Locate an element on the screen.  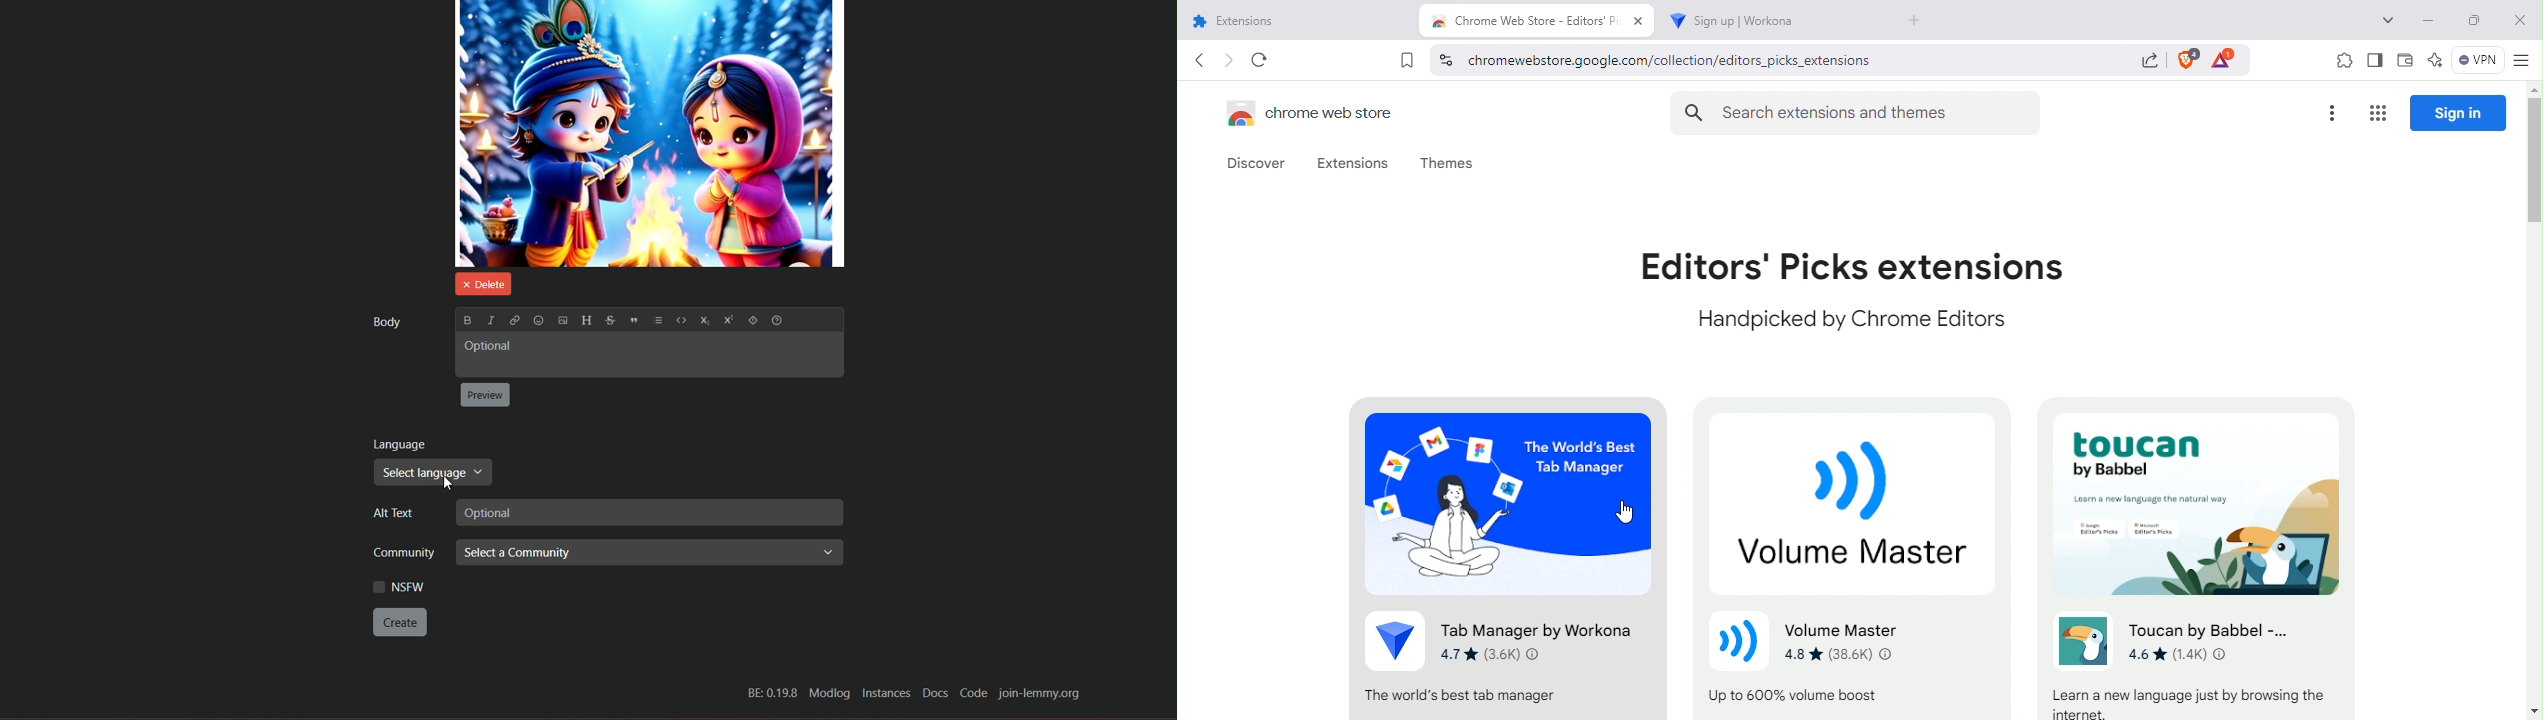
bold is located at coordinates (467, 320).